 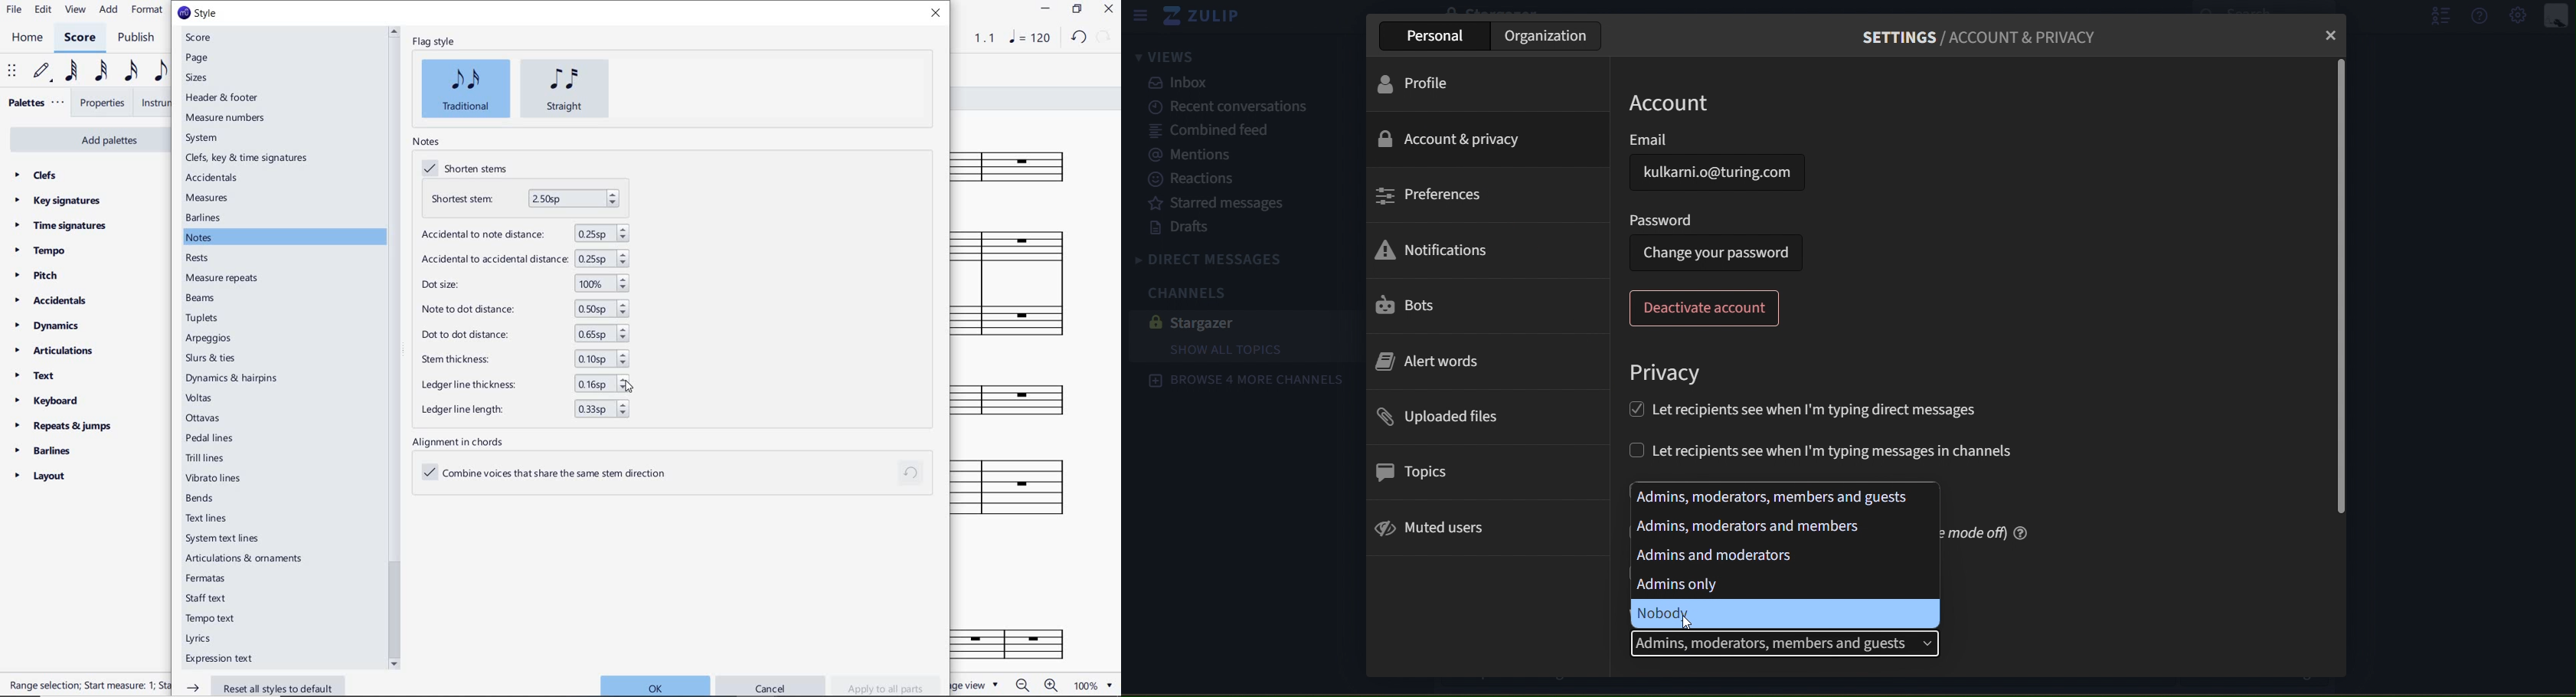 What do you see at coordinates (433, 43) in the screenshot?
I see `flag style` at bounding box center [433, 43].